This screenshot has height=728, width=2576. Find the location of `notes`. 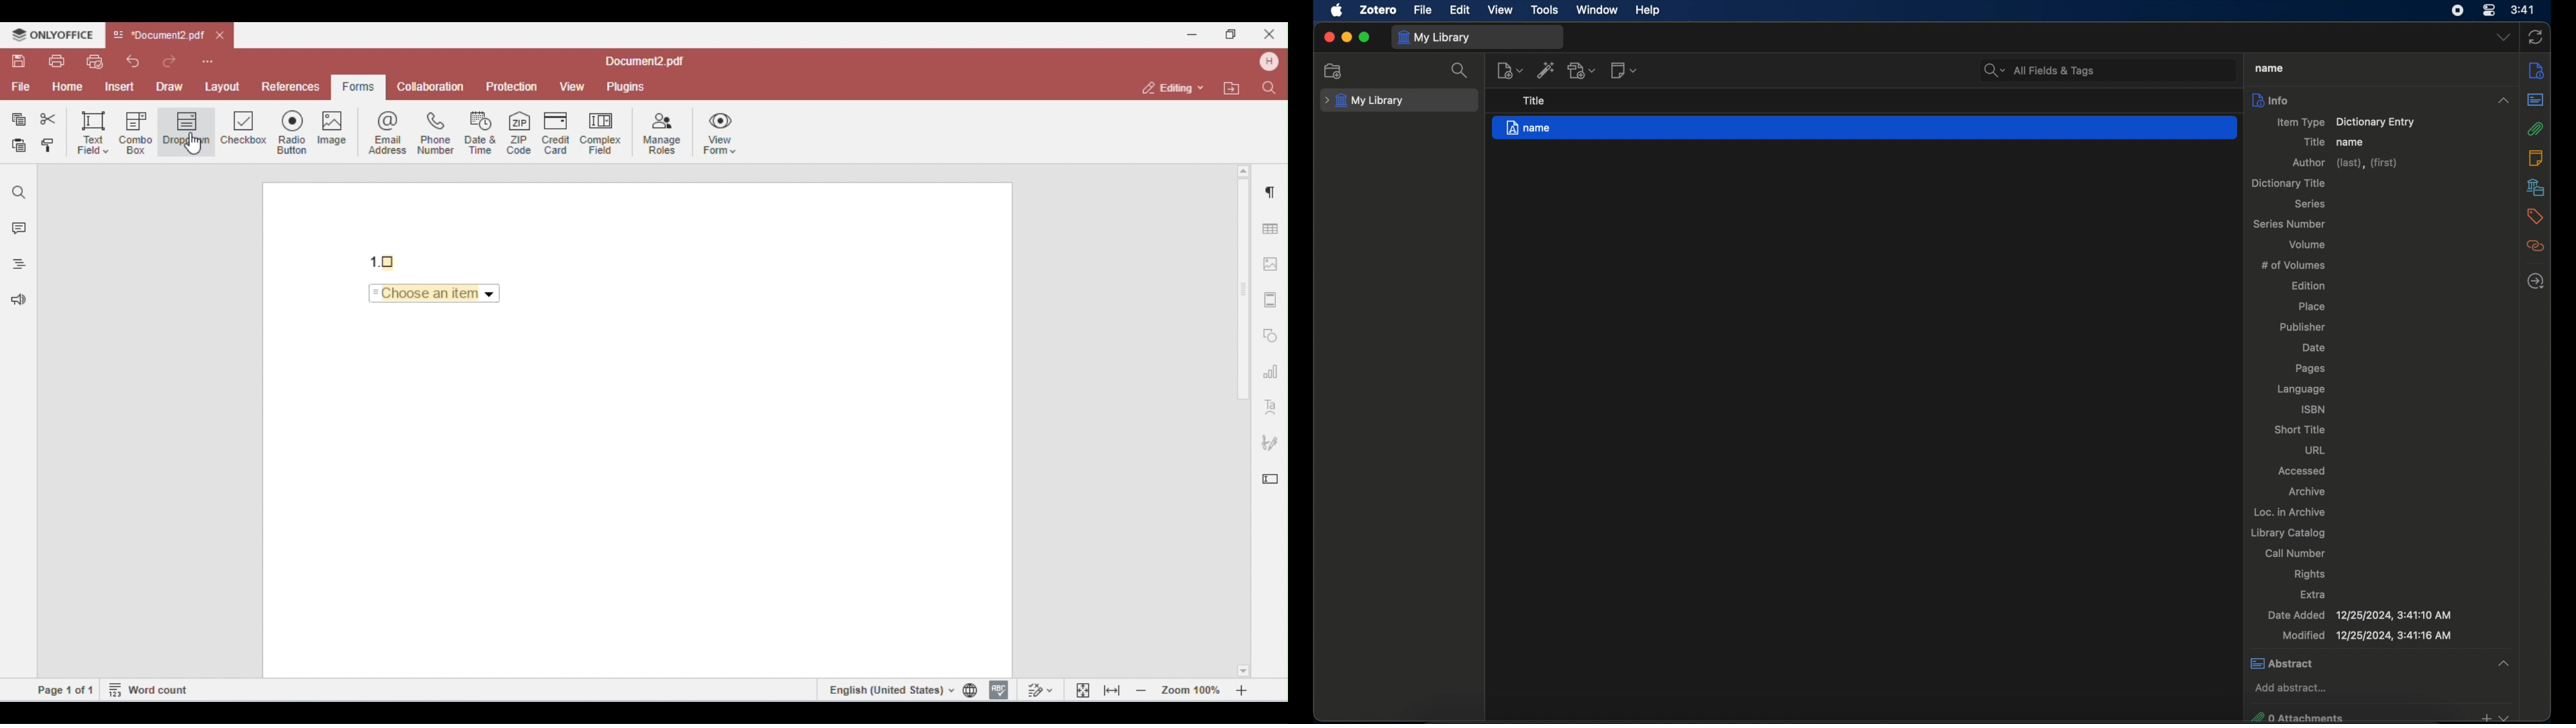

notes is located at coordinates (2535, 158).